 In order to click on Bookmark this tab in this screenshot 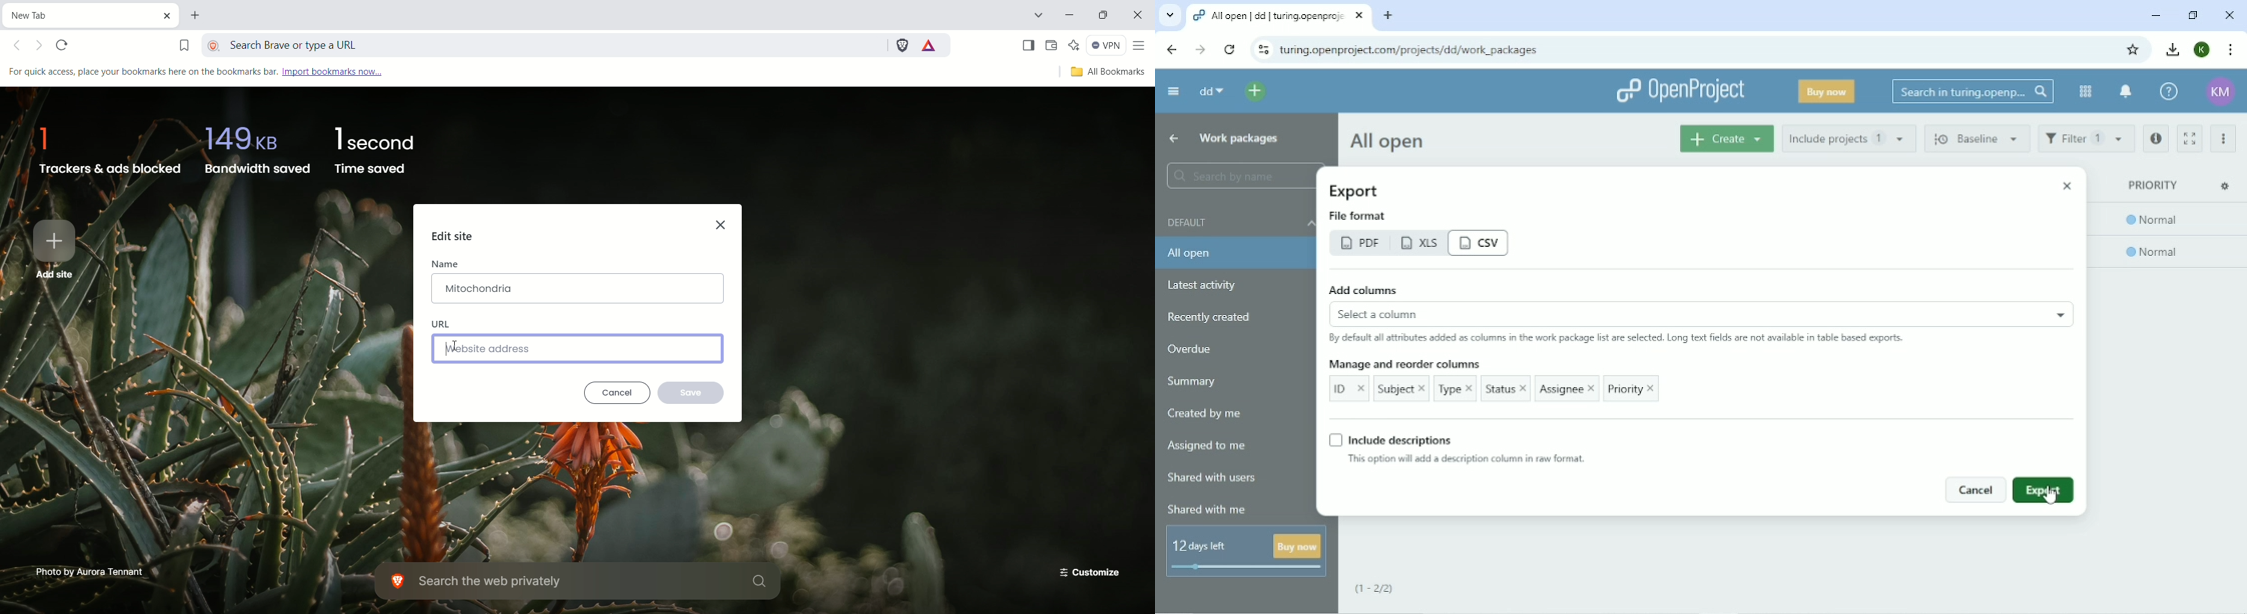, I will do `click(2136, 49)`.